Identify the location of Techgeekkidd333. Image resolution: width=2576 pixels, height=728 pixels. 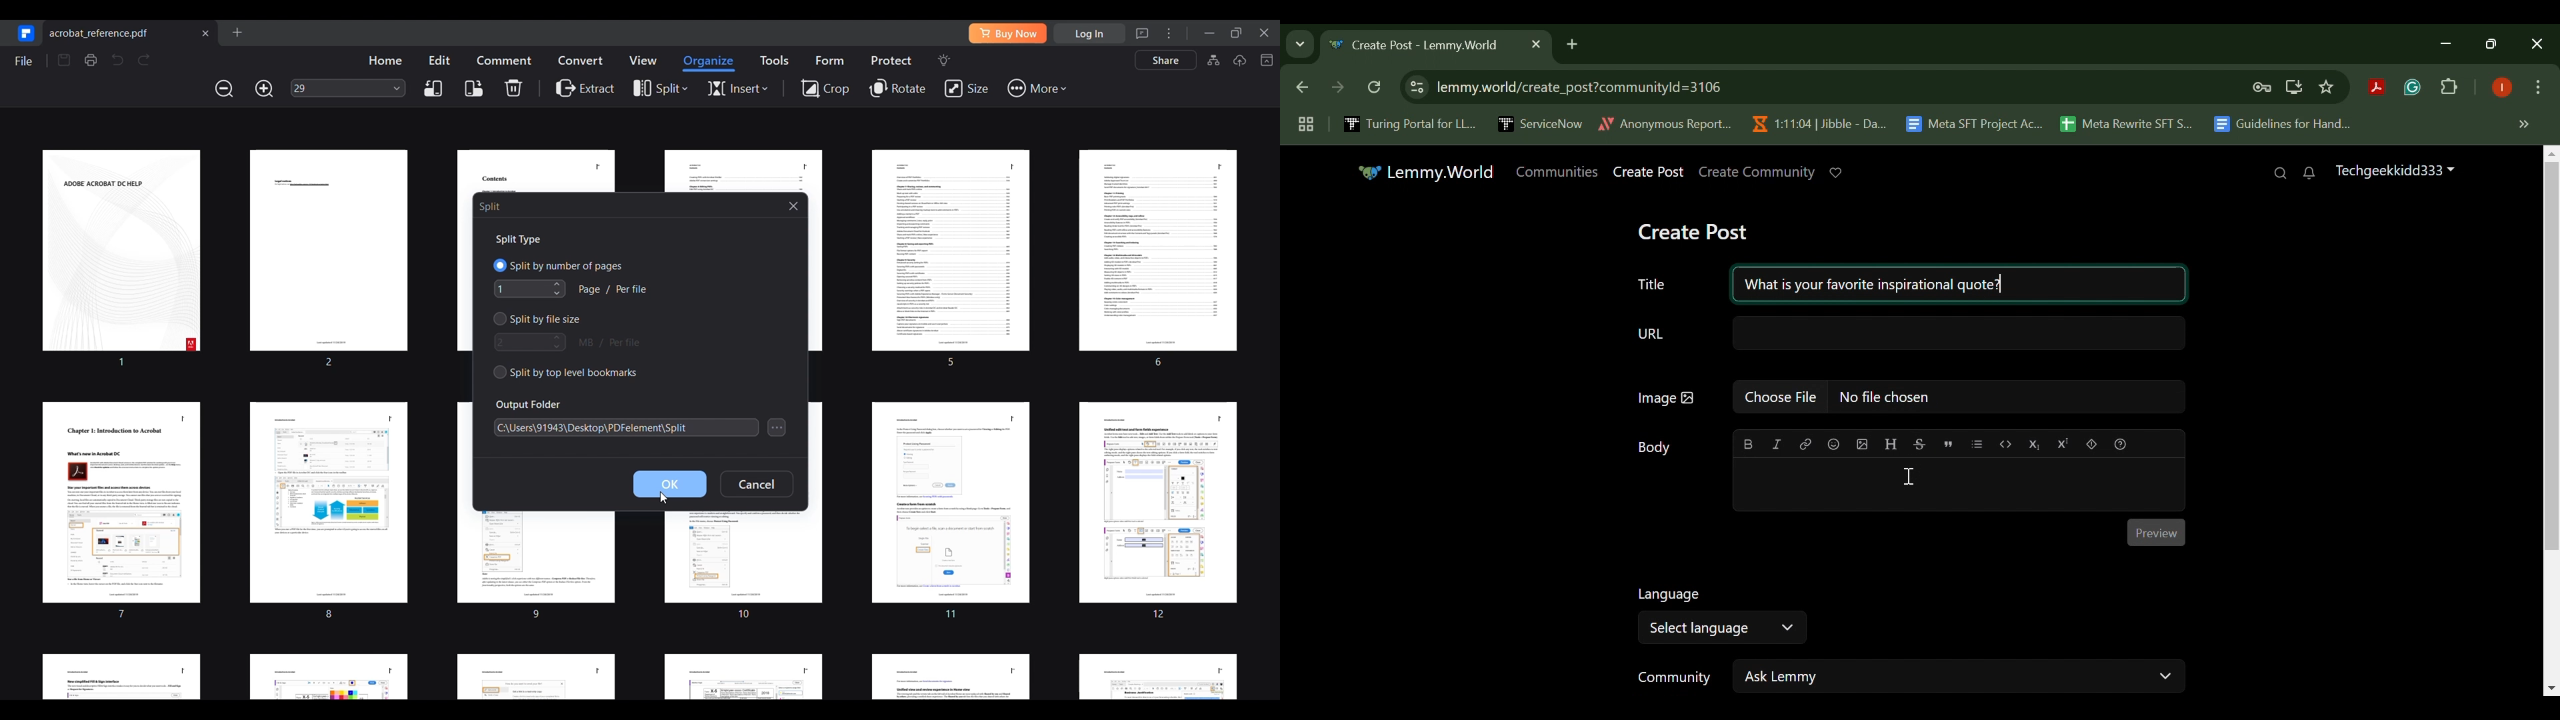
(2394, 173).